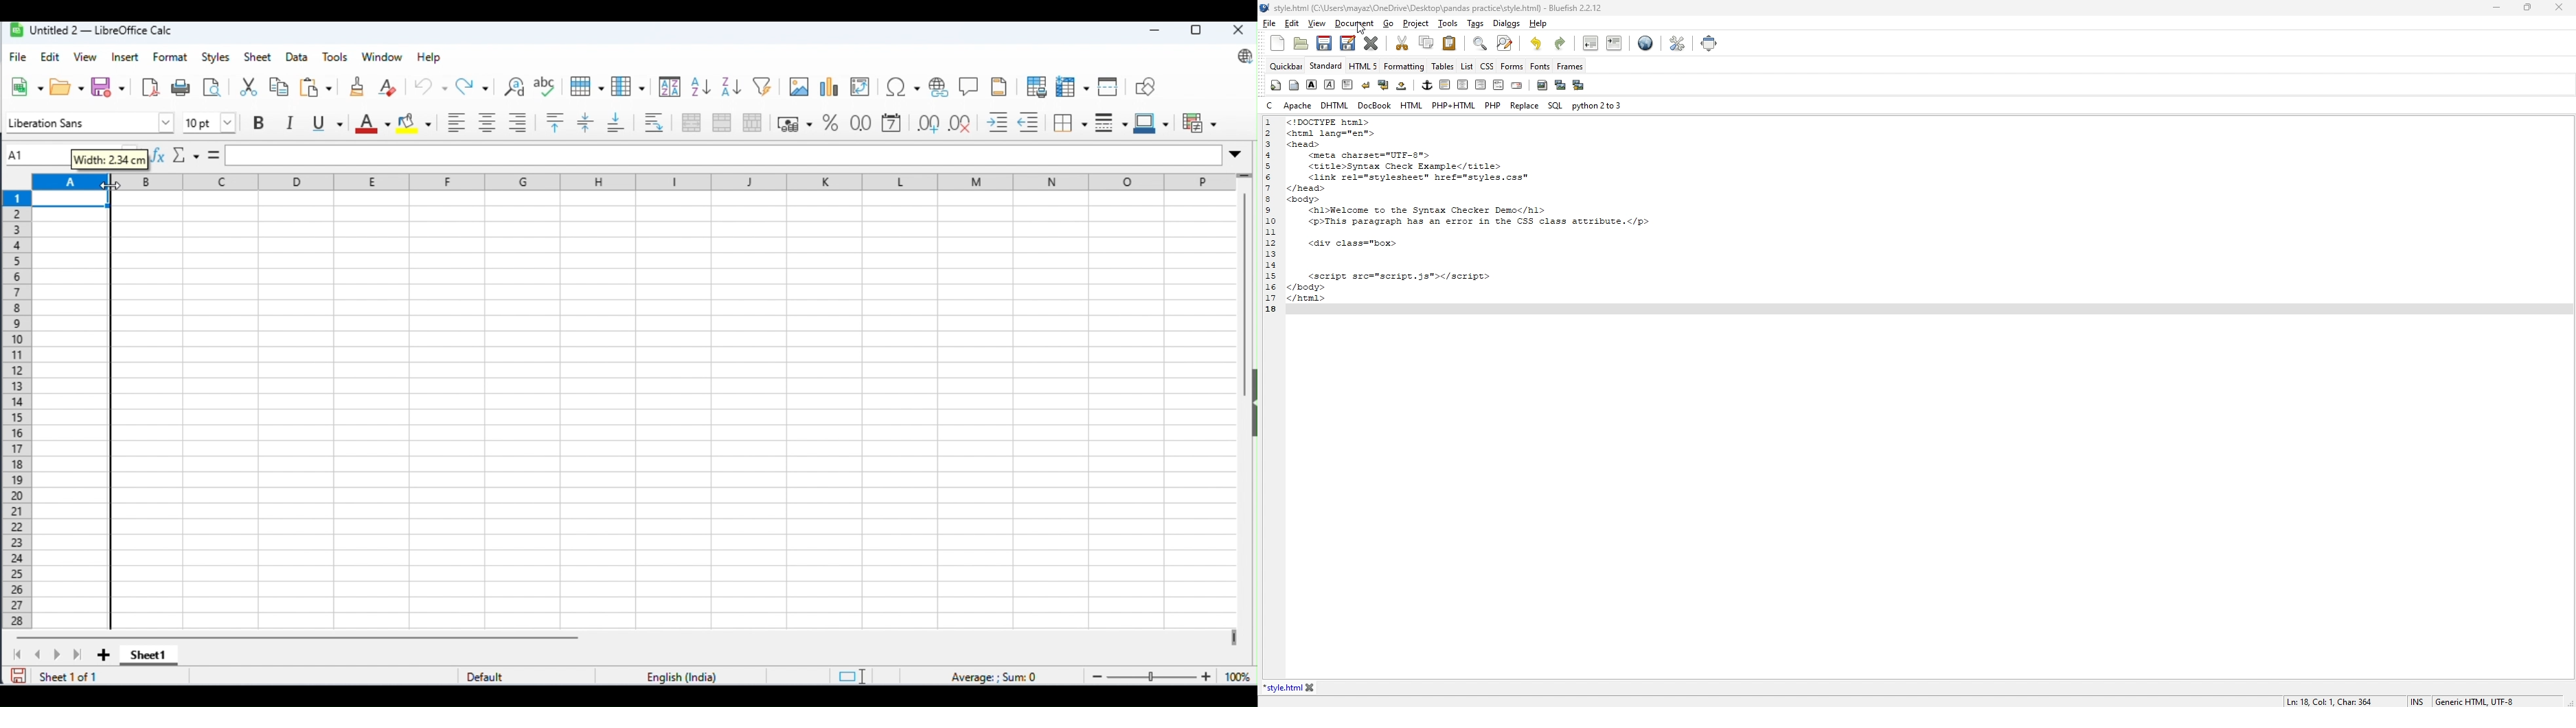 The image size is (2576, 728). What do you see at coordinates (1542, 67) in the screenshot?
I see `fonts` at bounding box center [1542, 67].